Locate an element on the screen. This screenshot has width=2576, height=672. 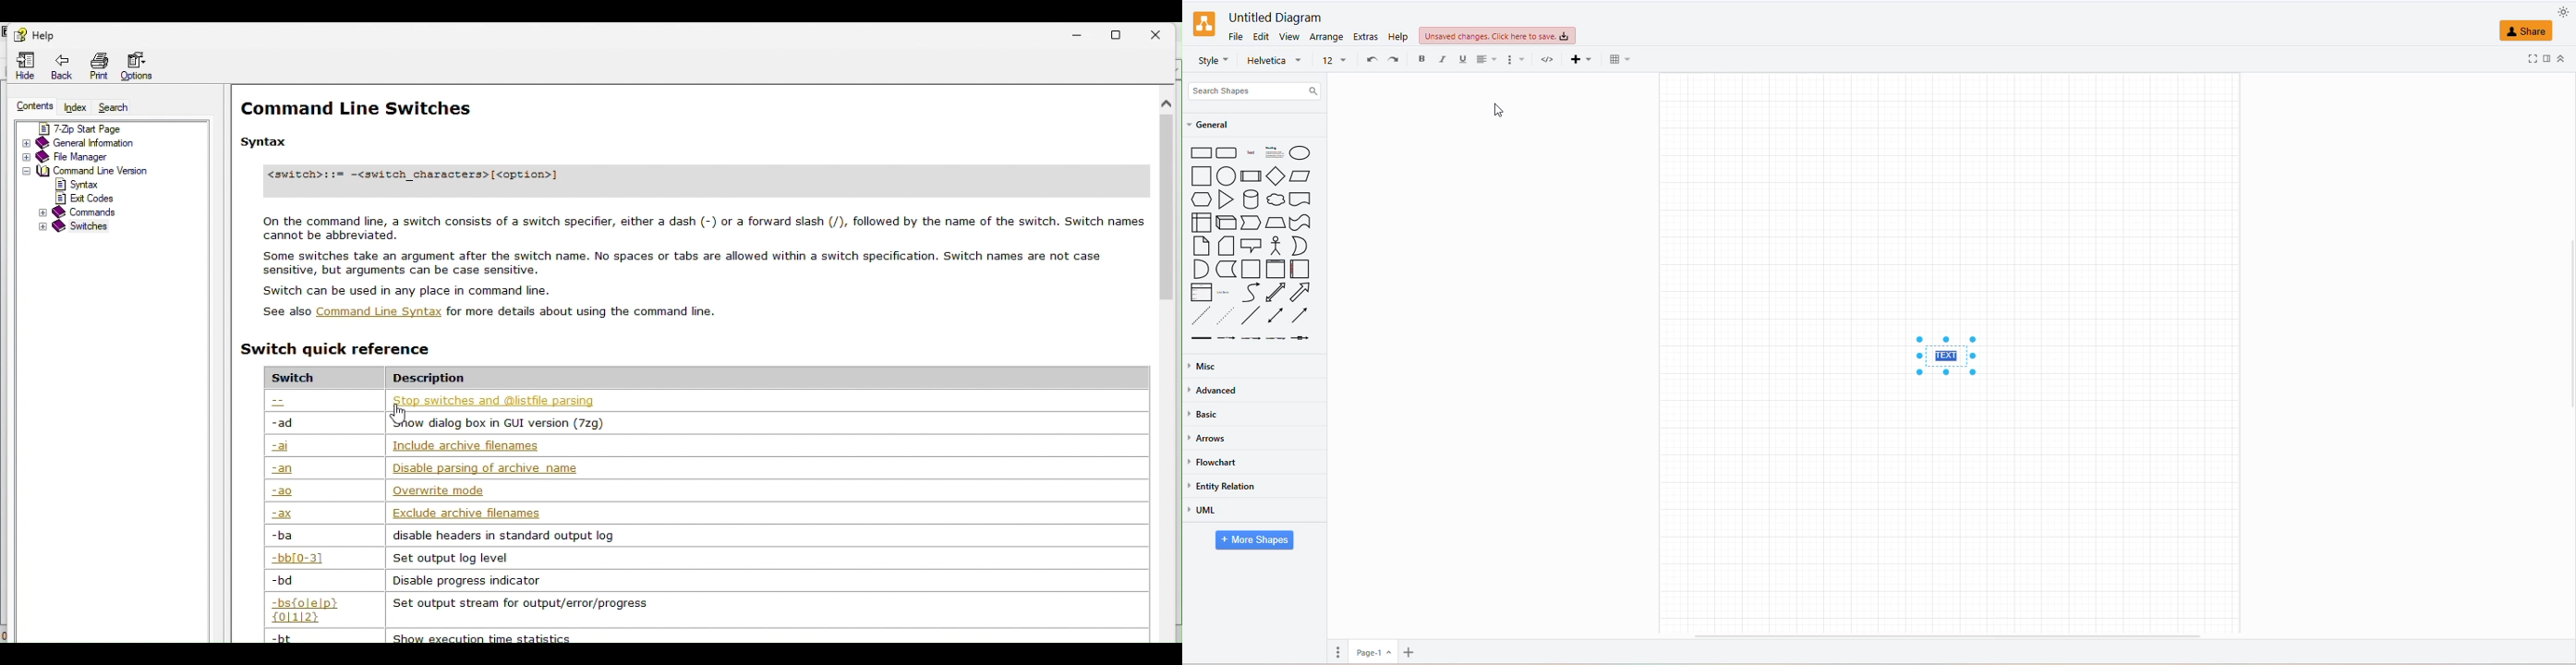
Options is located at coordinates (141, 67).